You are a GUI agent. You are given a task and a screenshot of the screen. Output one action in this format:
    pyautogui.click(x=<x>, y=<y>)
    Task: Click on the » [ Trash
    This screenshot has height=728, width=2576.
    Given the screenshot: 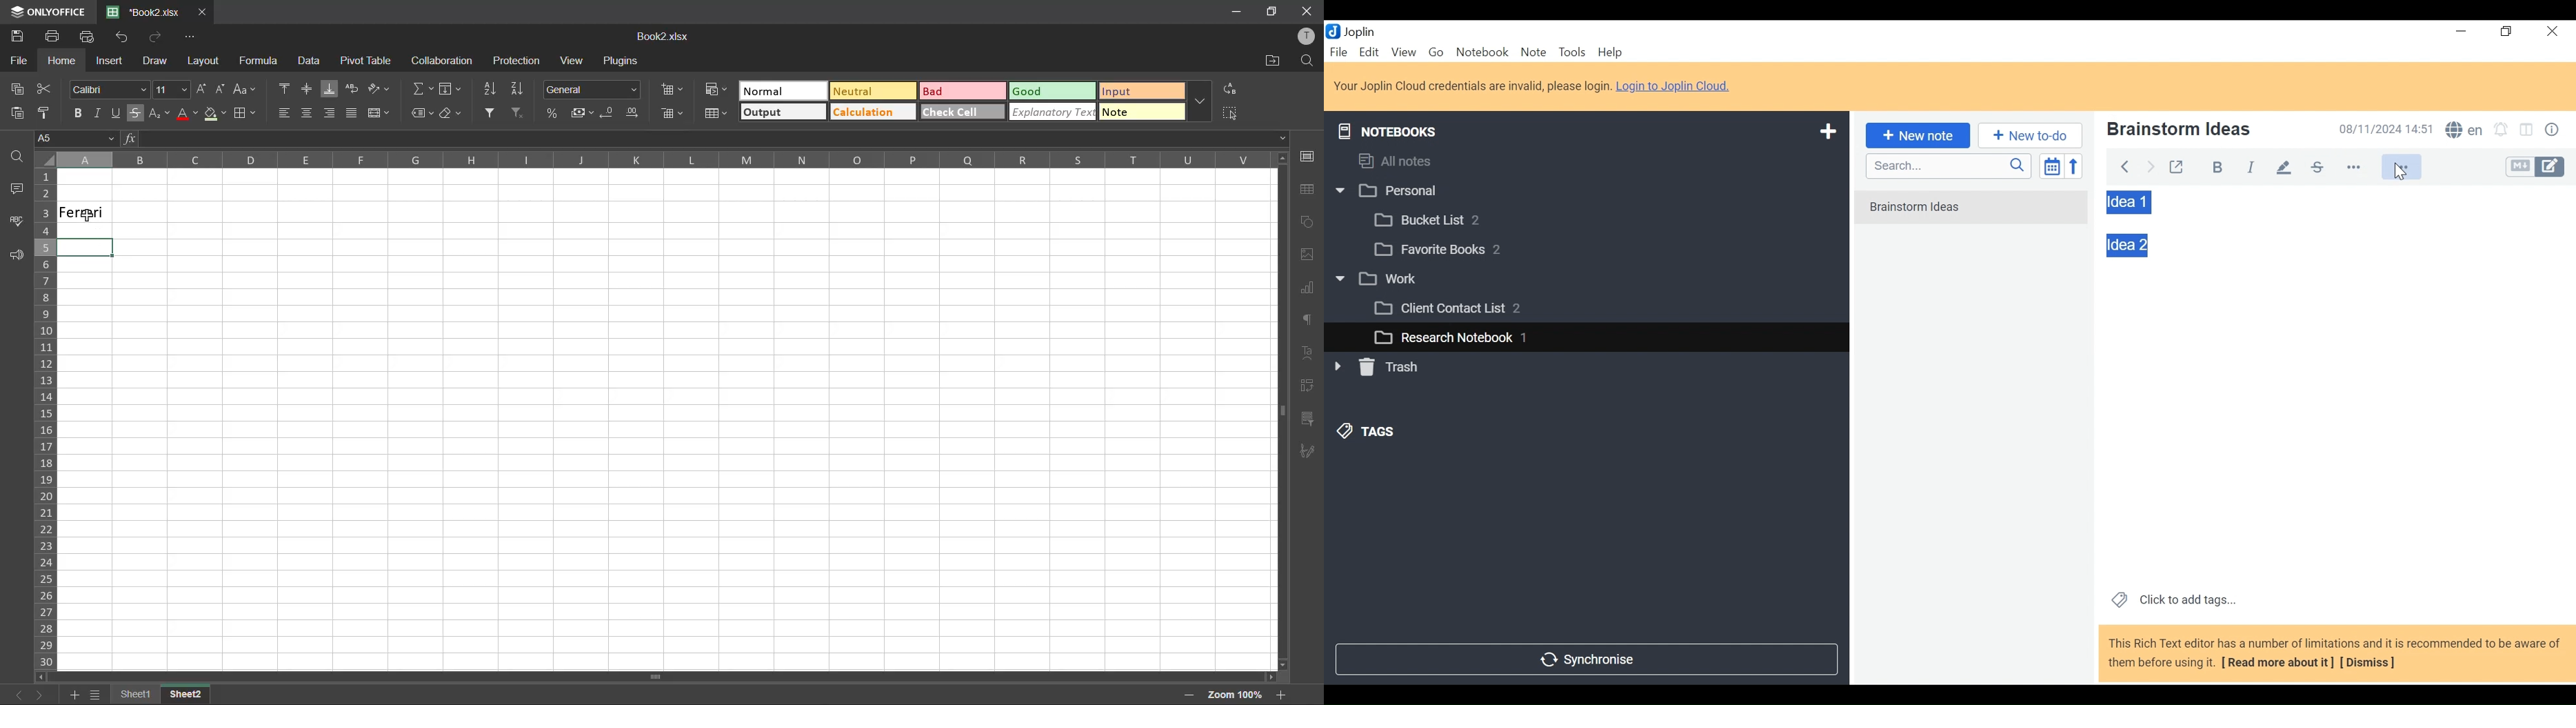 What is the action you would take?
    pyautogui.click(x=1392, y=367)
    